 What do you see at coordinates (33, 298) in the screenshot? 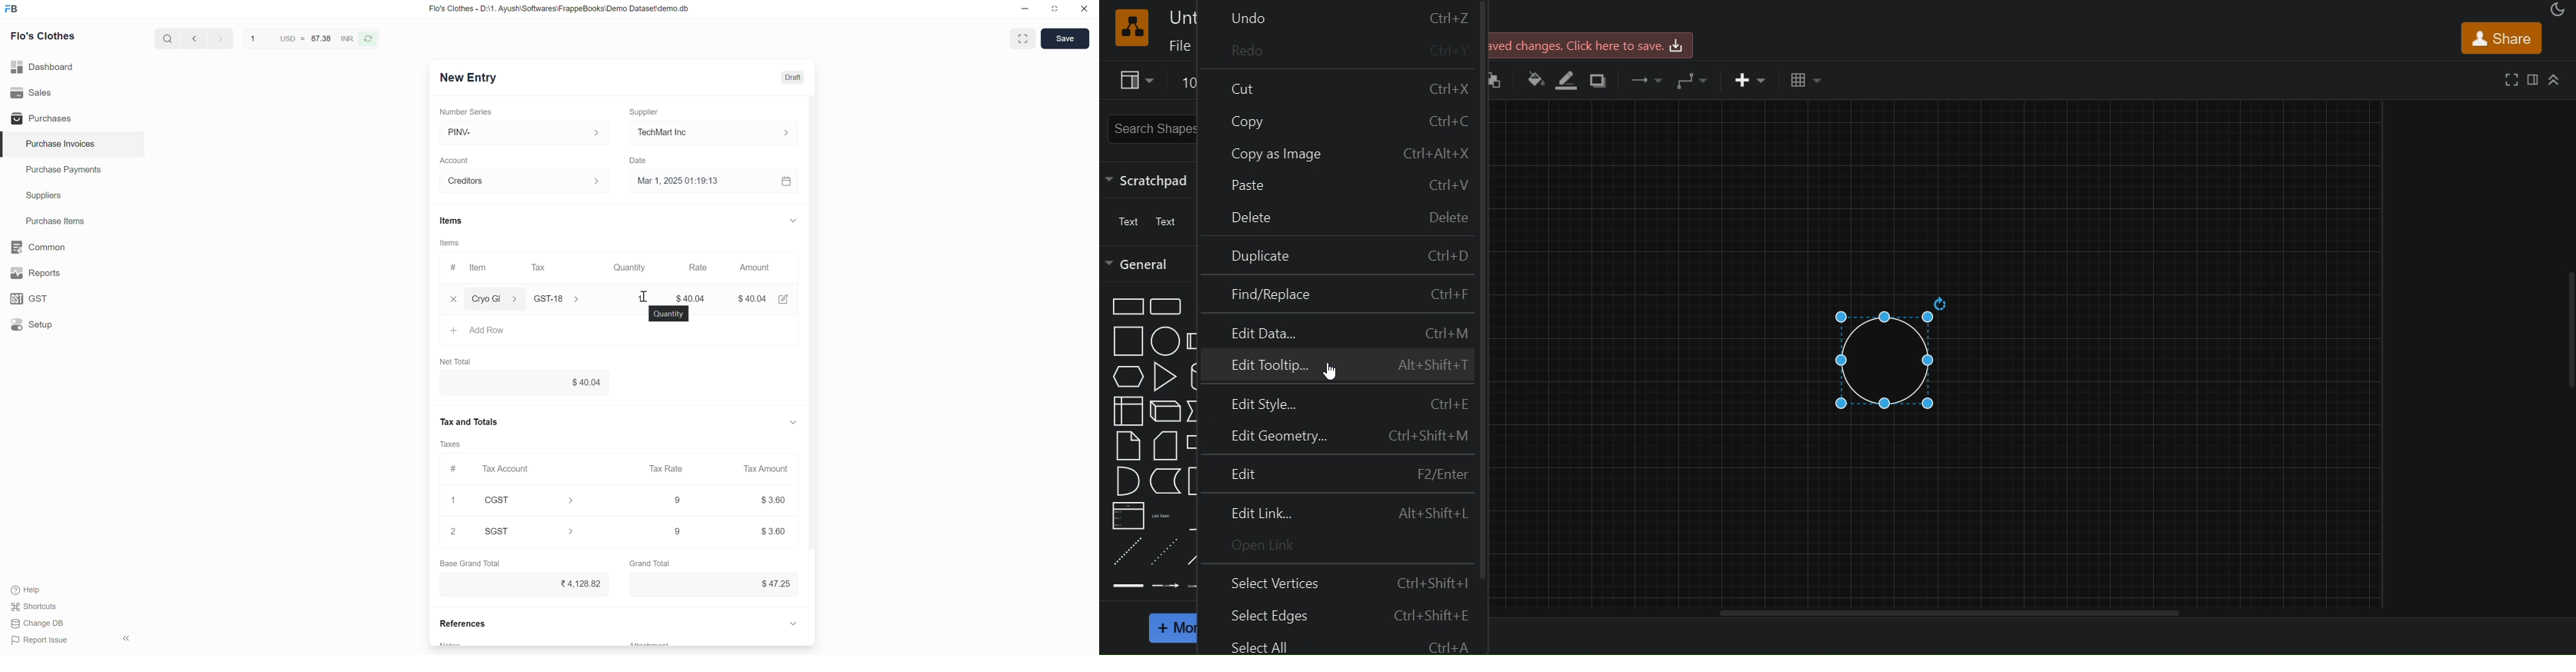
I see `GST` at bounding box center [33, 298].